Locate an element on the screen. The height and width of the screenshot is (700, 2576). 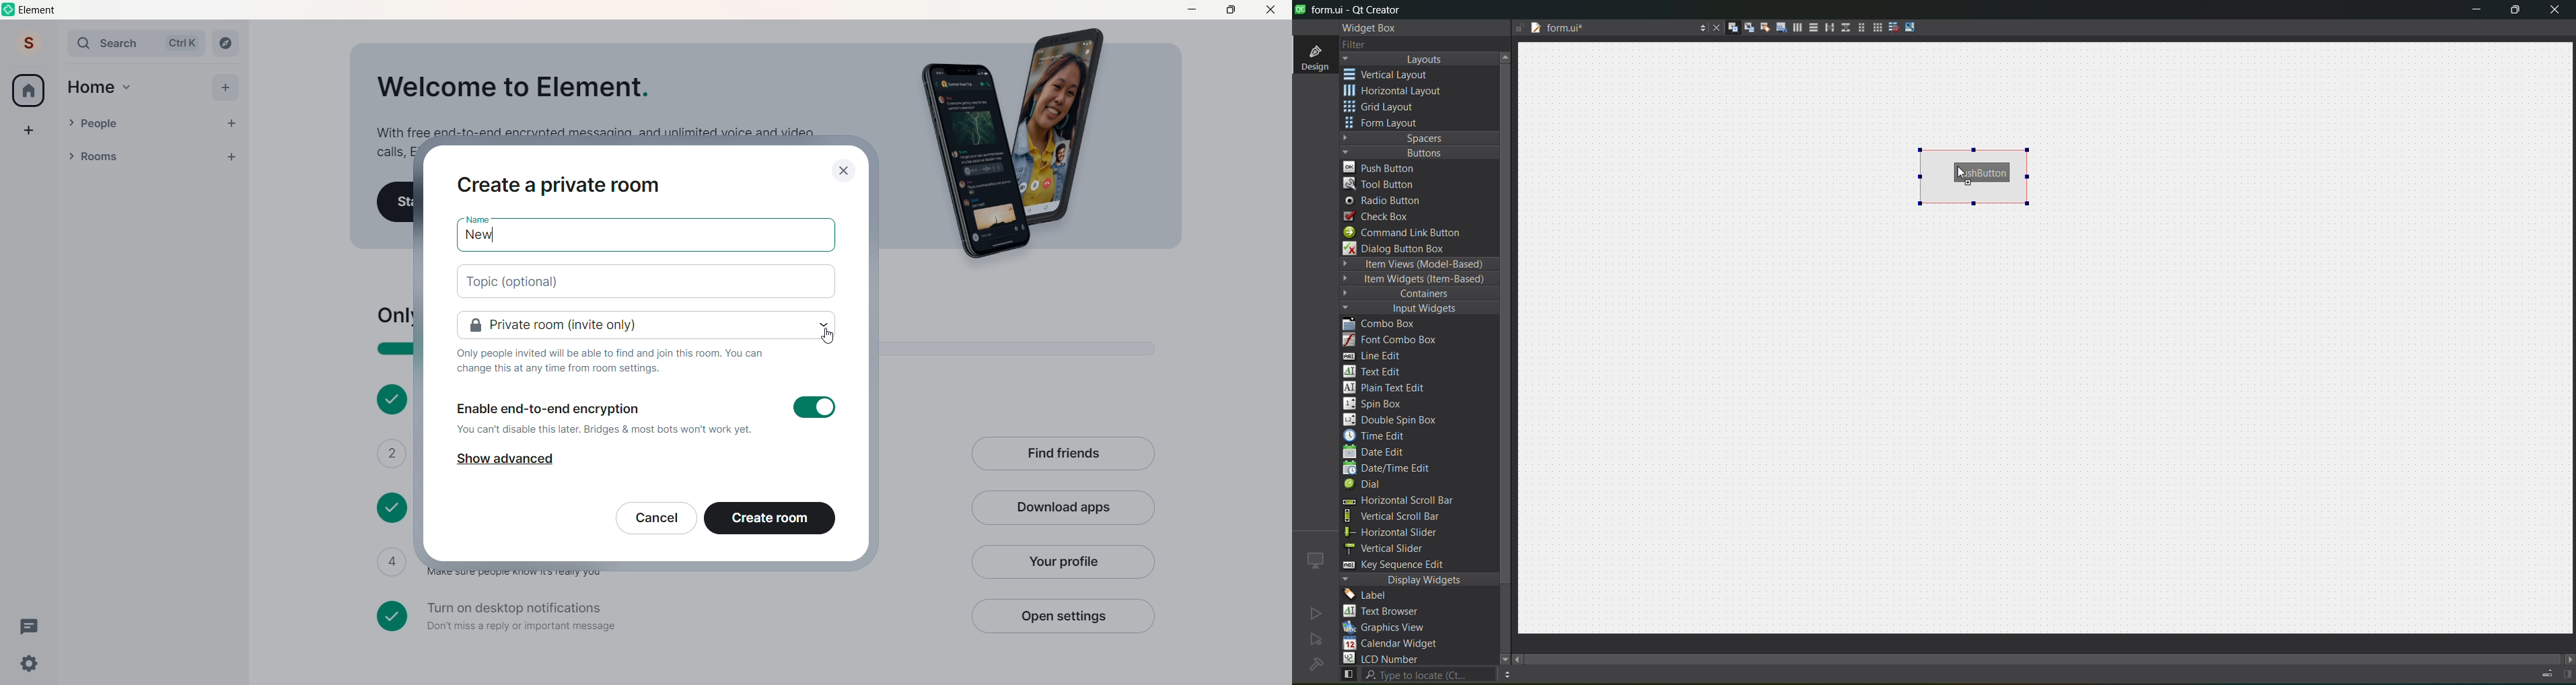
font combo box is located at coordinates (1395, 340).